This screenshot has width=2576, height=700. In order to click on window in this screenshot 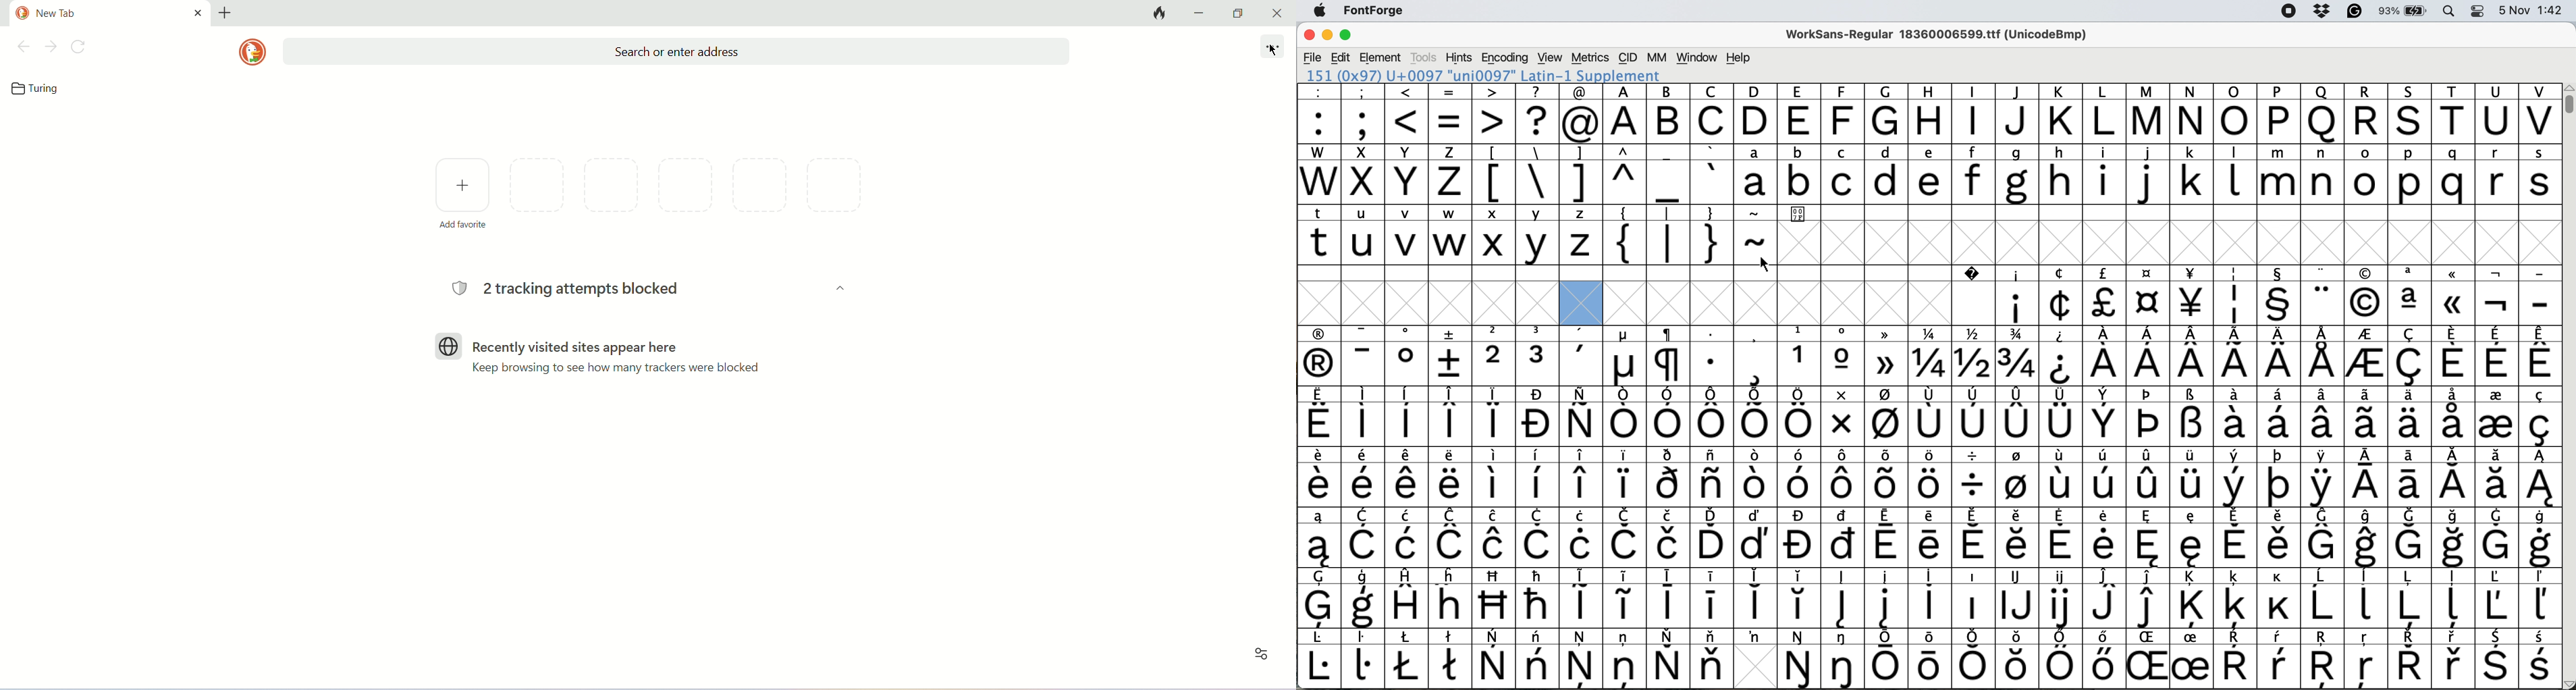, I will do `click(1695, 58)`.